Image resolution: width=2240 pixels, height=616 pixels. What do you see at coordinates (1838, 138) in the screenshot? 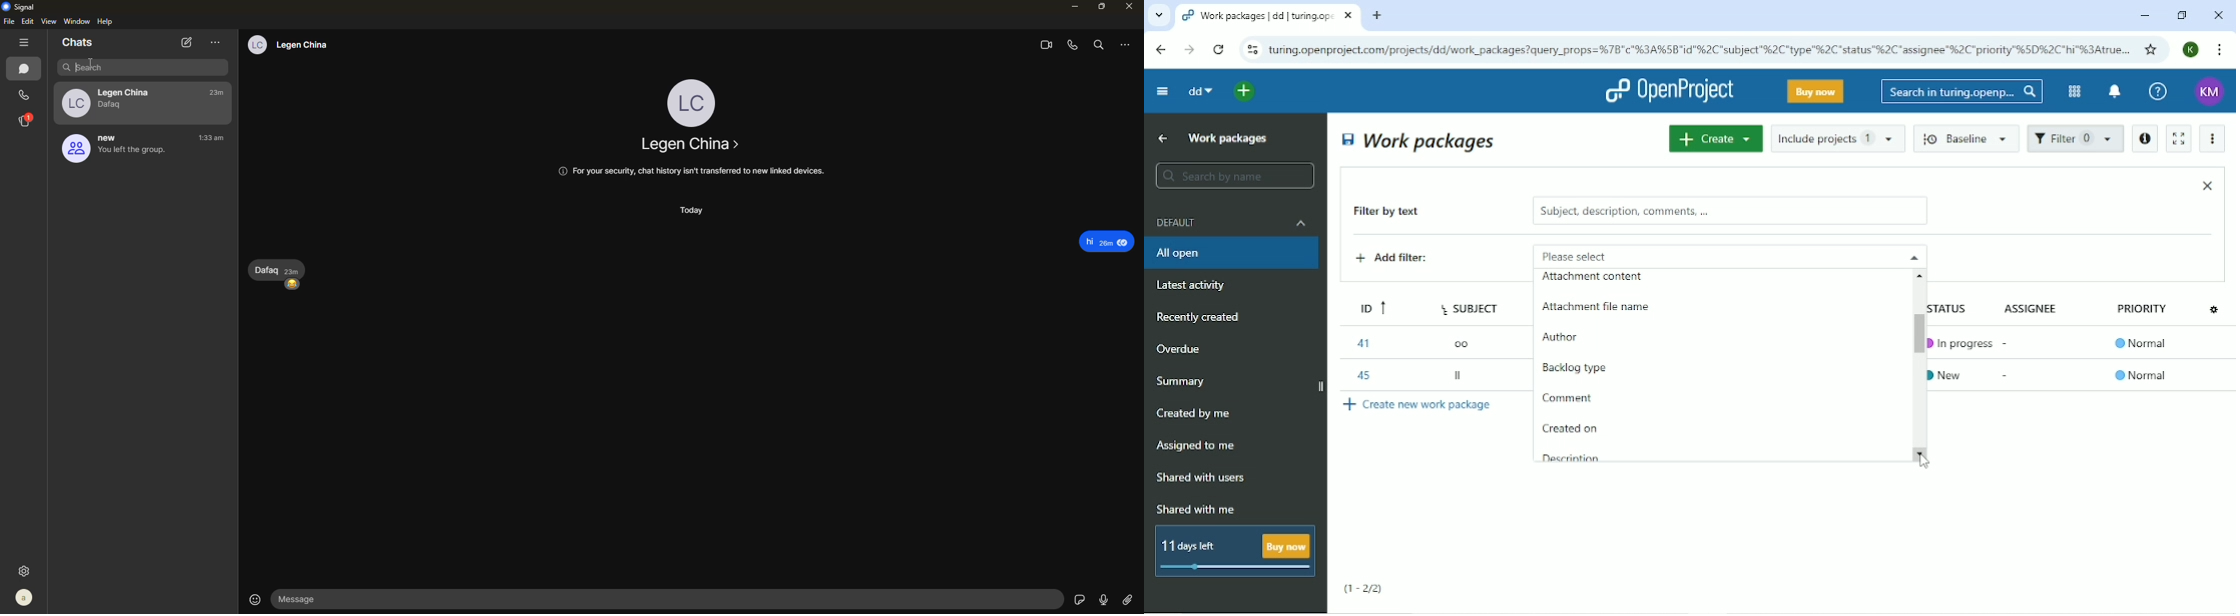
I see `Include projects 1` at bounding box center [1838, 138].